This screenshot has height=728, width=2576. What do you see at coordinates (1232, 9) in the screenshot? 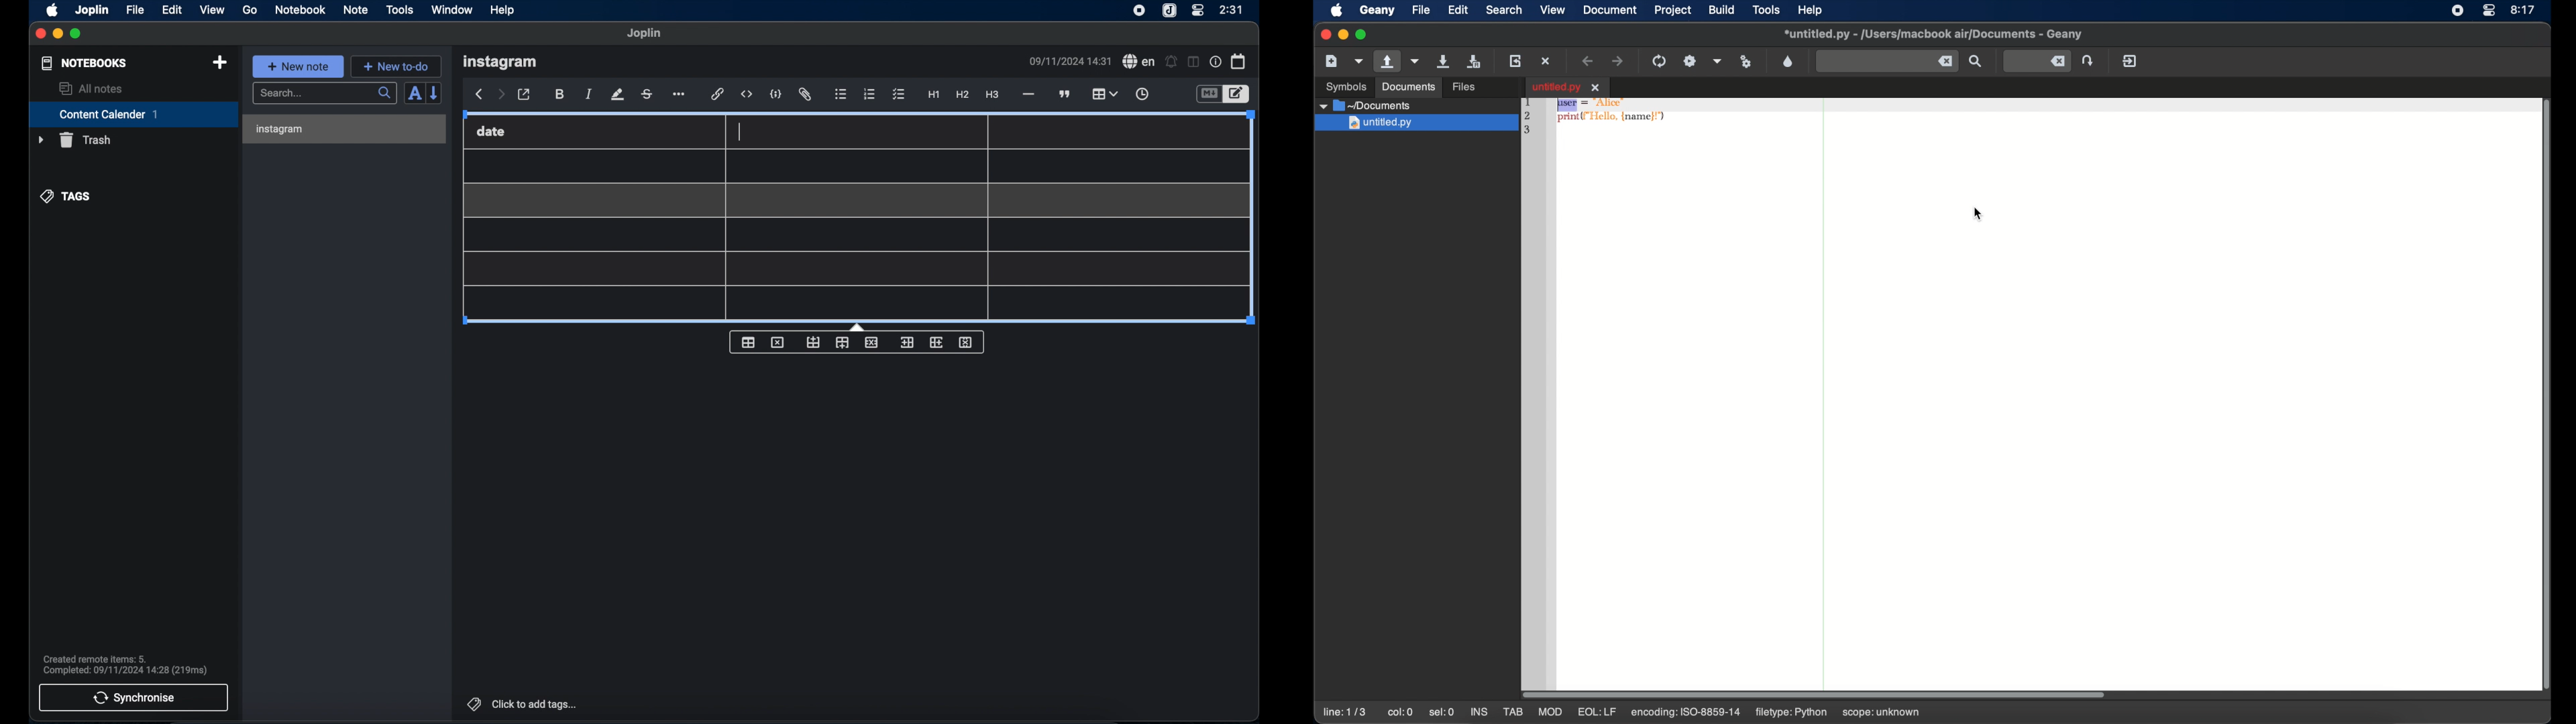
I see `time` at bounding box center [1232, 9].